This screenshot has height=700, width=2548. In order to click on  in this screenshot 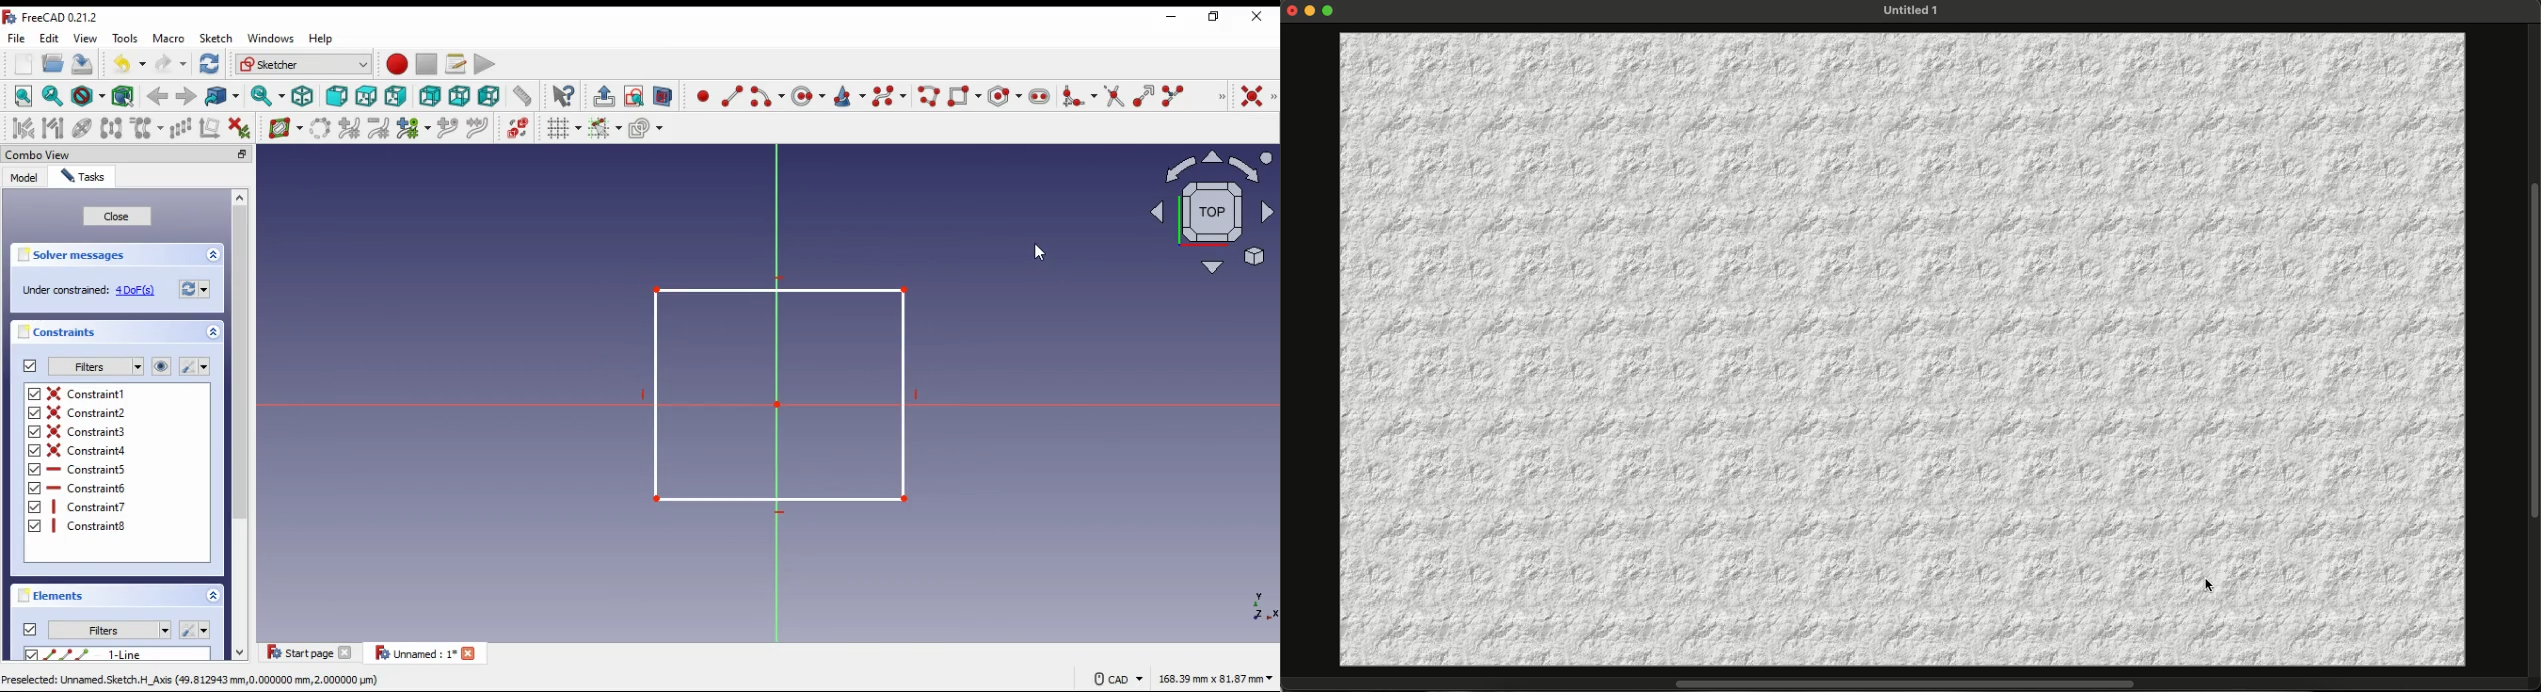, I will do `click(267, 96)`.